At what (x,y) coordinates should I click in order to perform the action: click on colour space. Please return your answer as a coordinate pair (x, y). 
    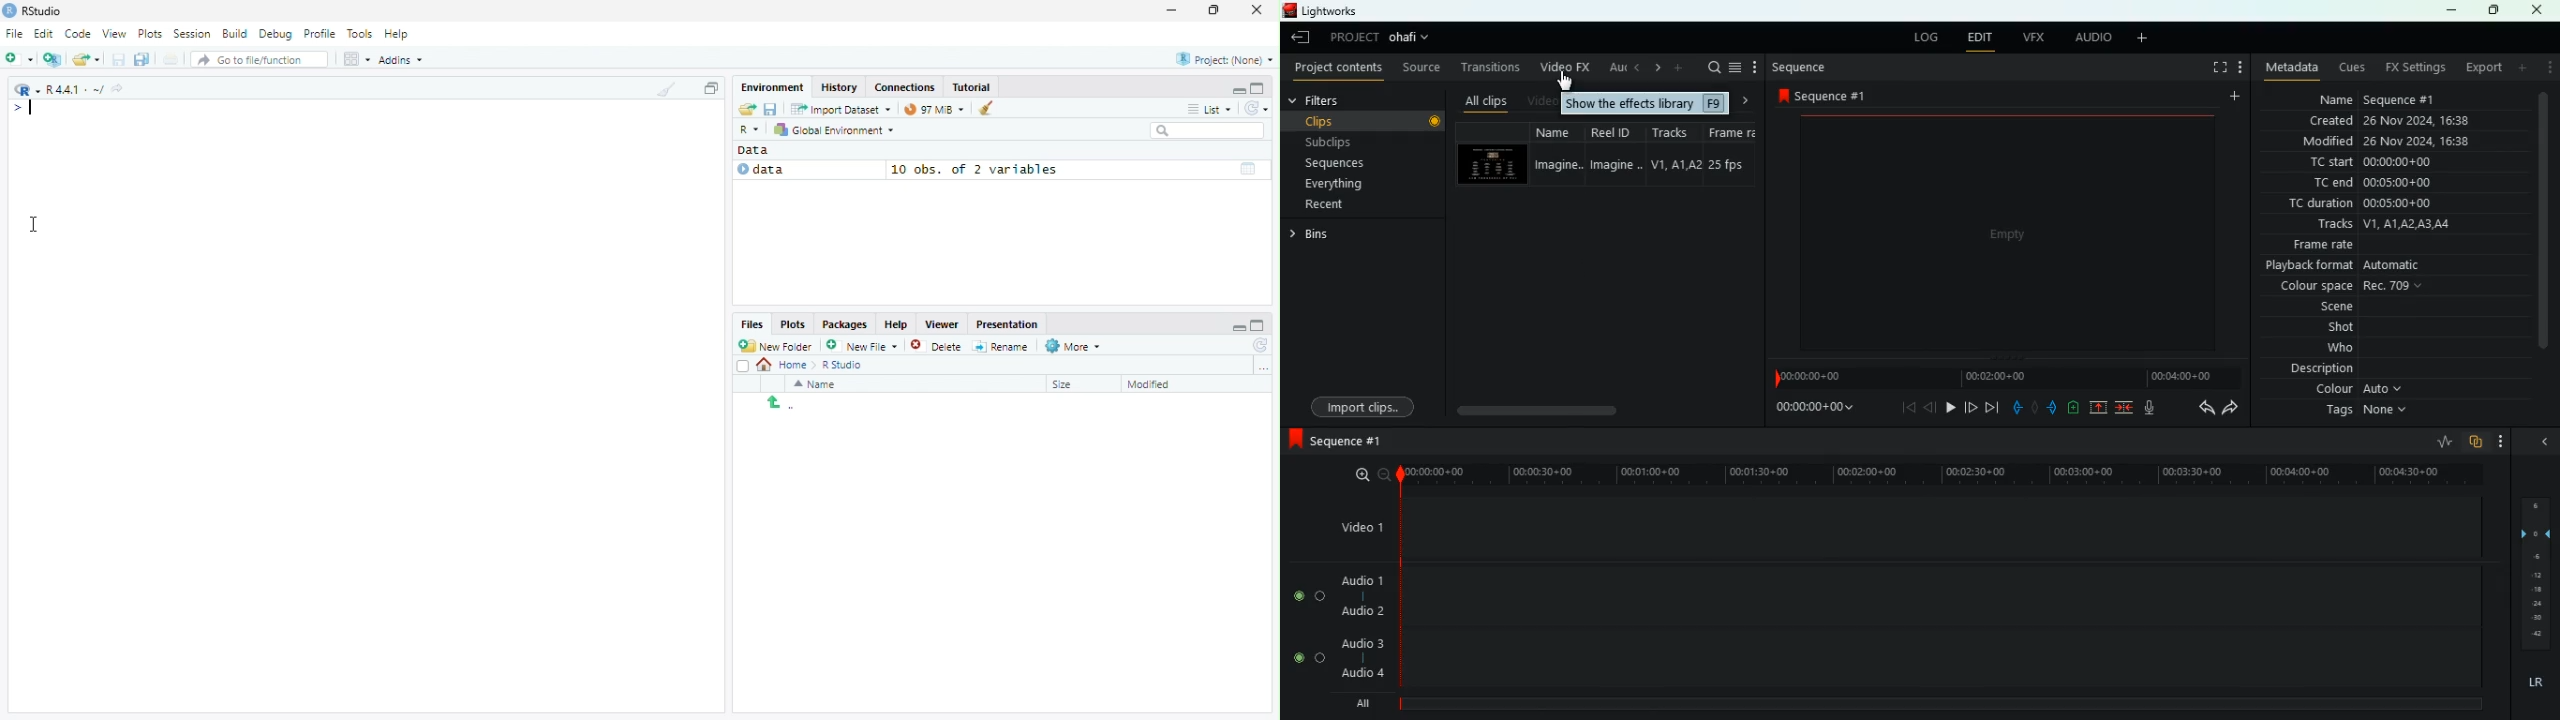
    Looking at the image, I should click on (2354, 287).